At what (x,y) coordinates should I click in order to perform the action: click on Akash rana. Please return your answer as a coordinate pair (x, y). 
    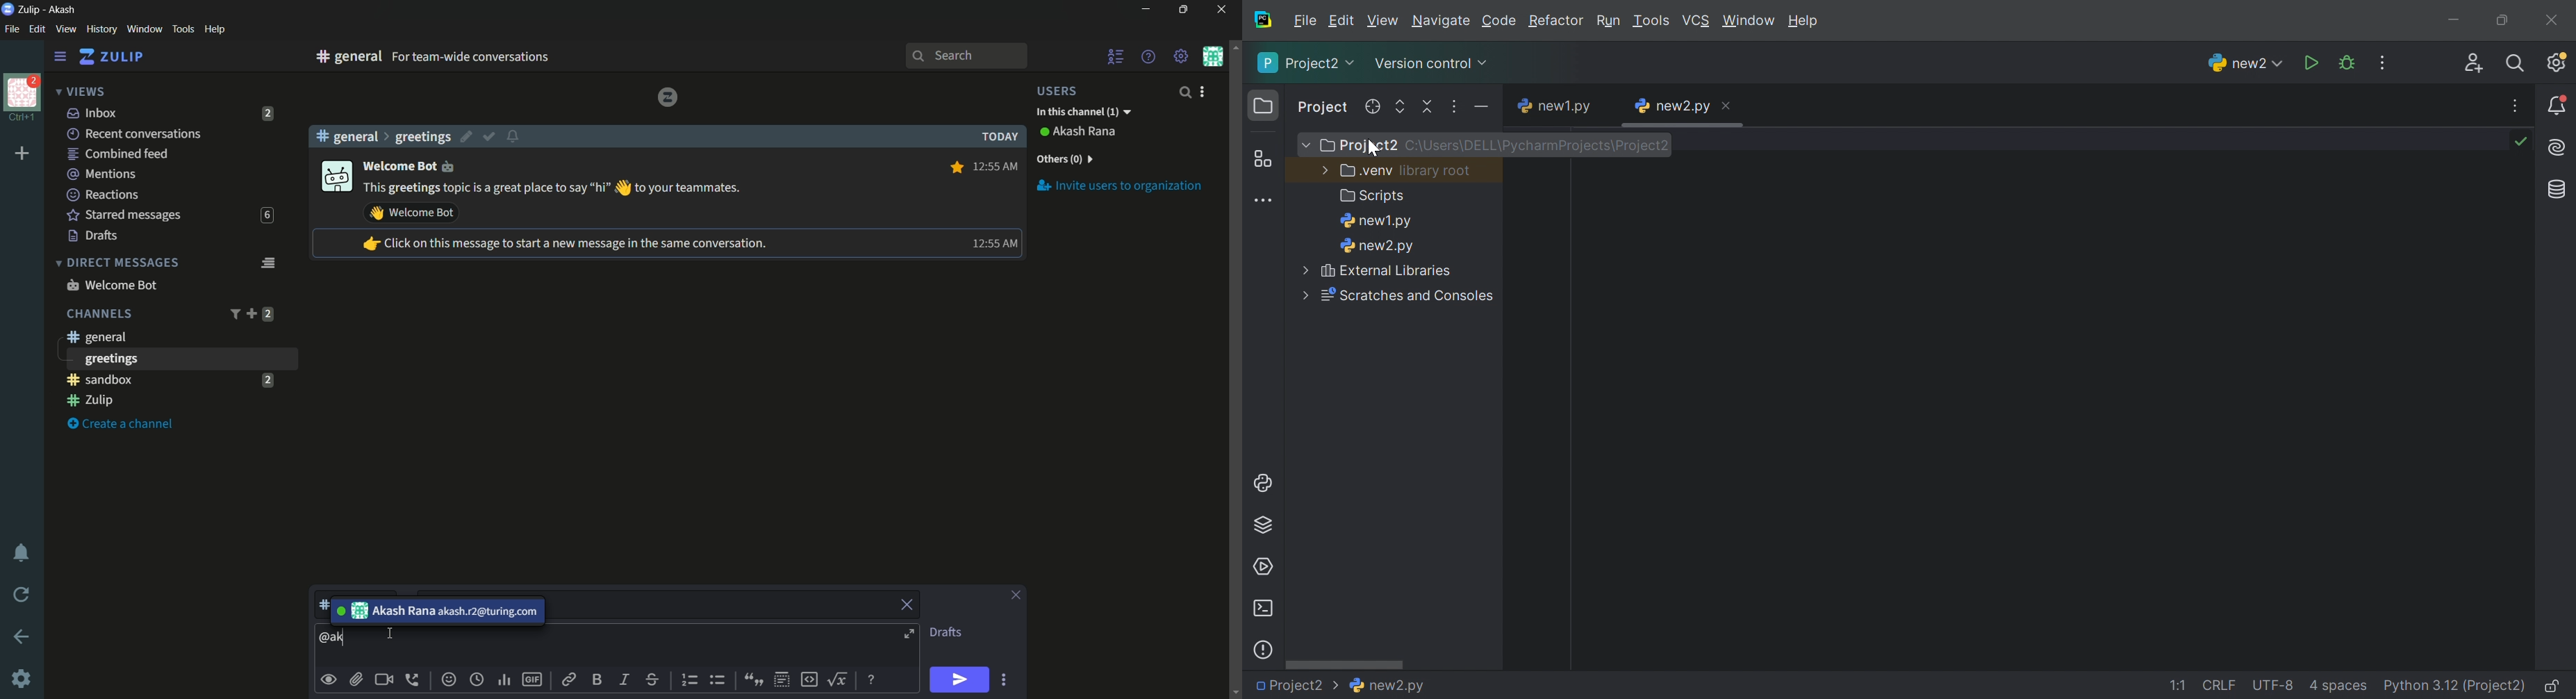
    Looking at the image, I should click on (1086, 132).